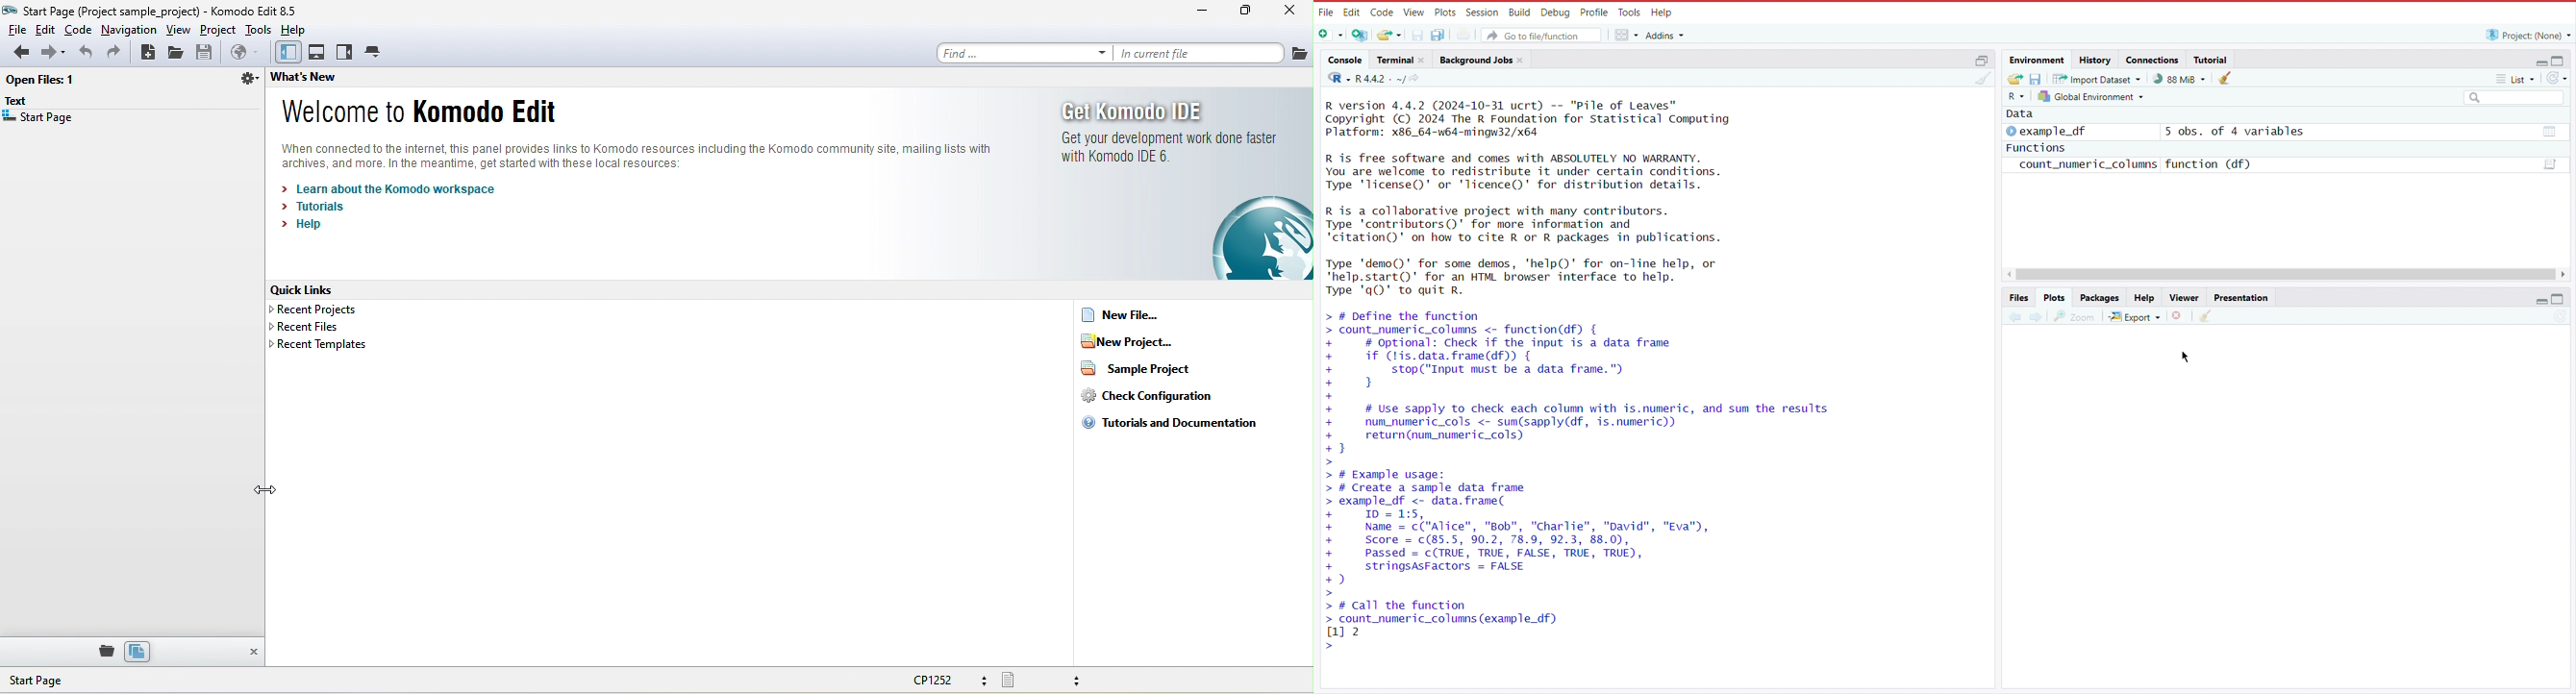 Image resolution: width=2576 pixels, height=700 pixels. I want to click on R, so click(2018, 97).